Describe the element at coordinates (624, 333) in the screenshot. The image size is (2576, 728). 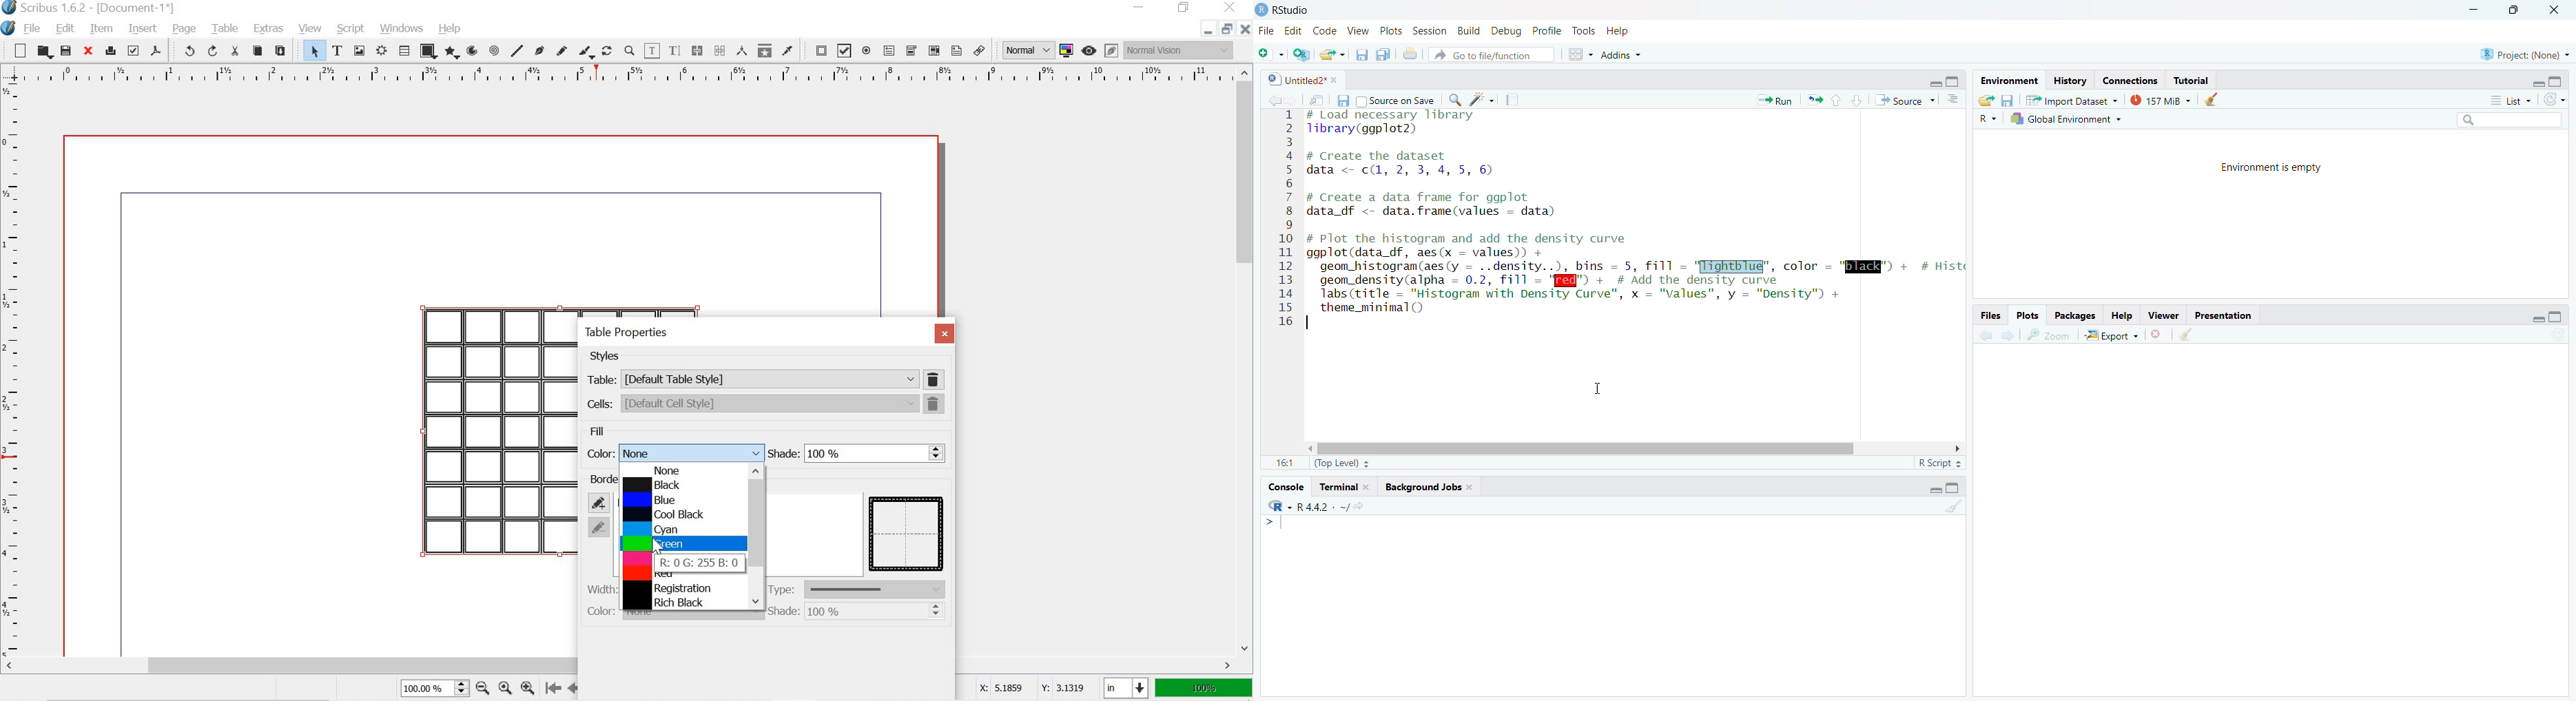
I see `table properties` at that location.